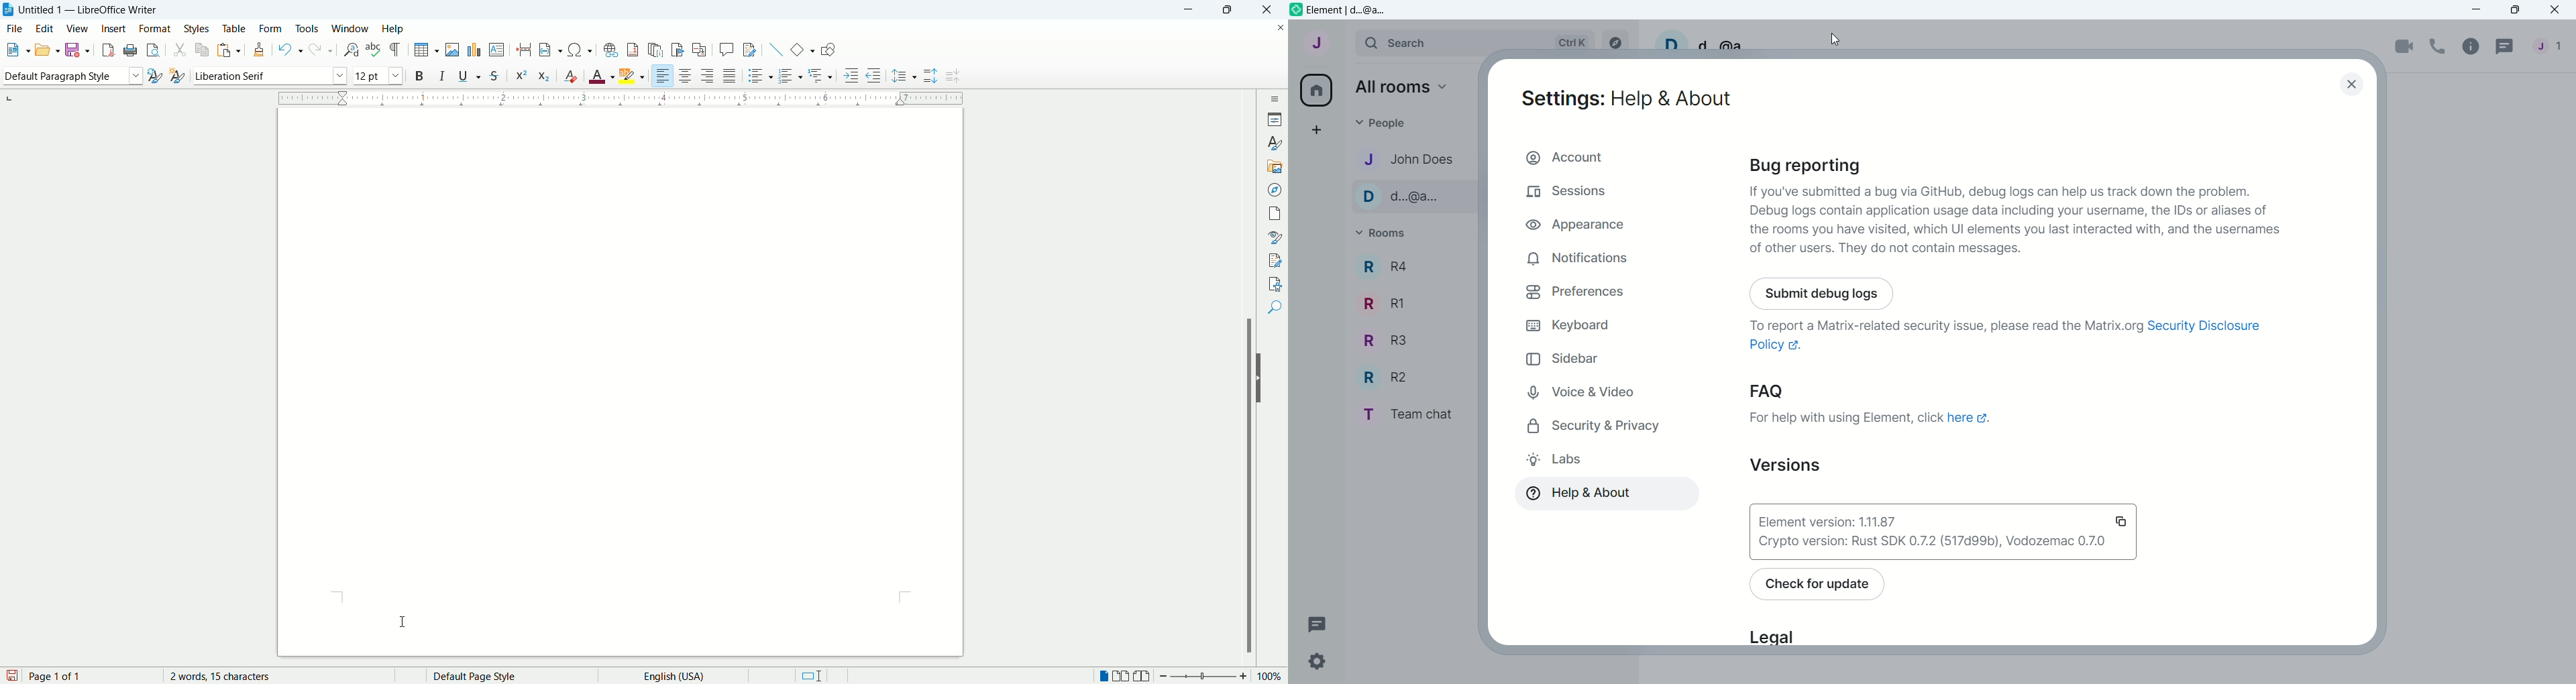 This screenshot has width=2576, height=700. I want to click on Username, so click(1700, 40).